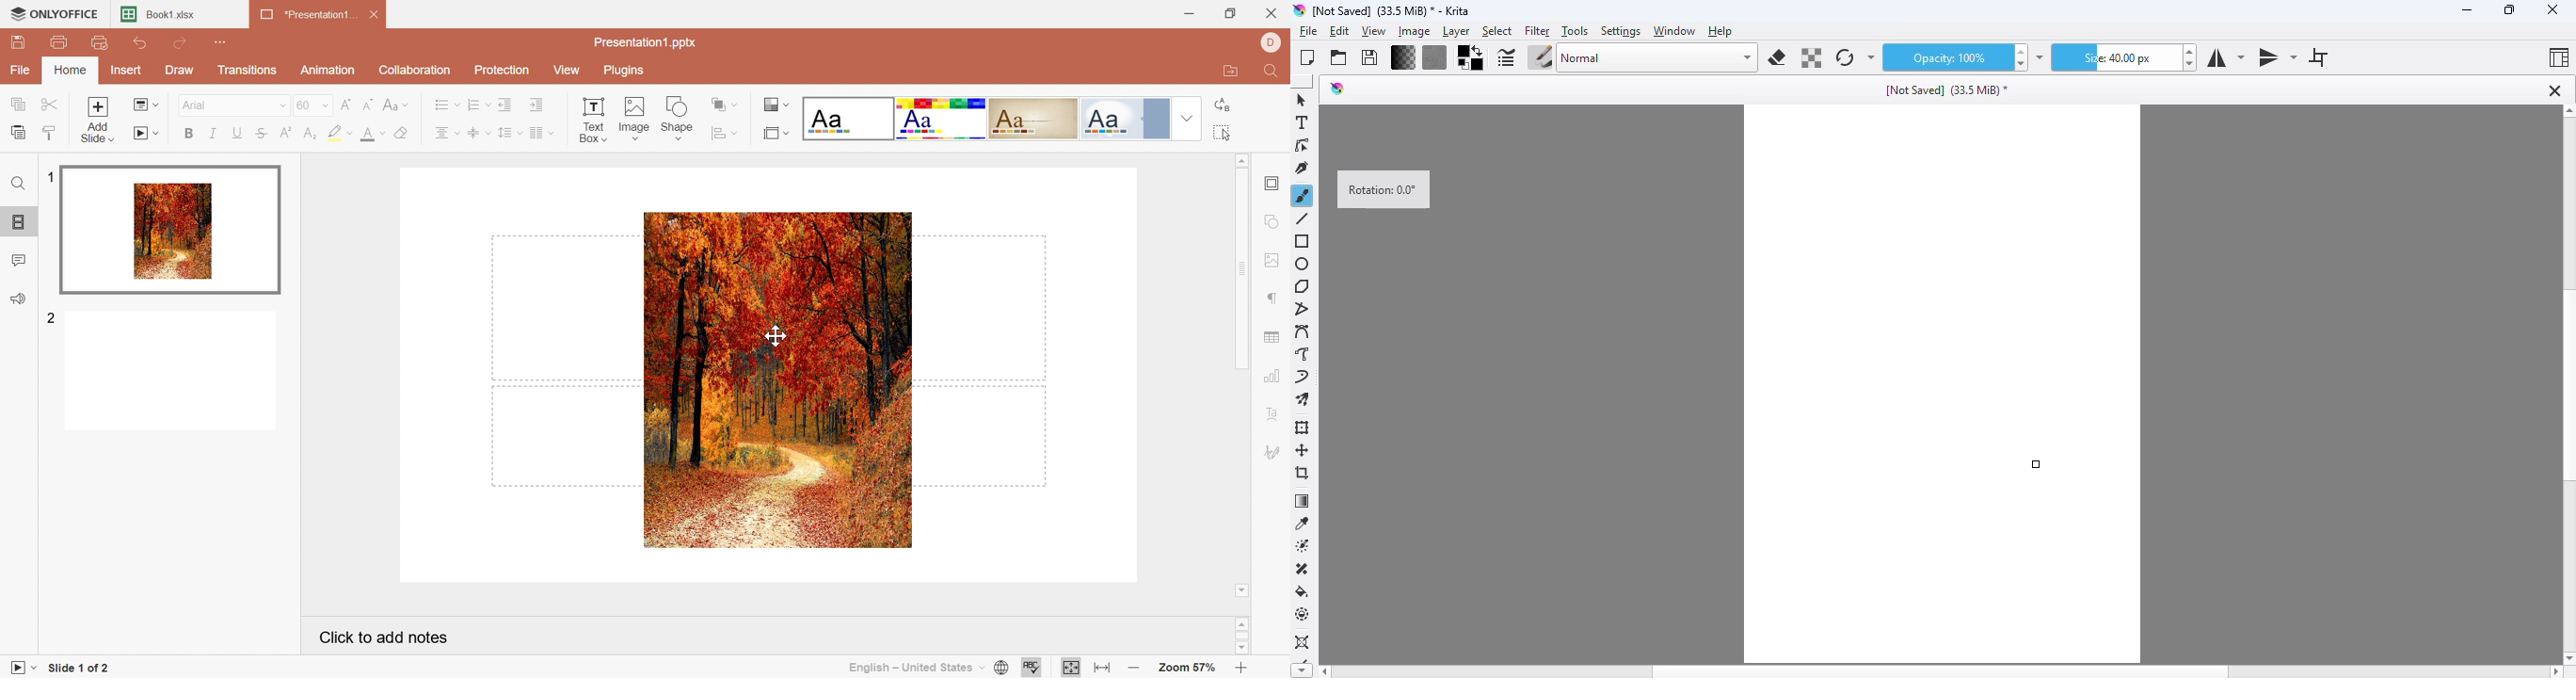 The image size is (2576, 700). What do you see at coordinates (1125, 119) in the screenshot?
I see `Official` at bounding box center [1125, 119].